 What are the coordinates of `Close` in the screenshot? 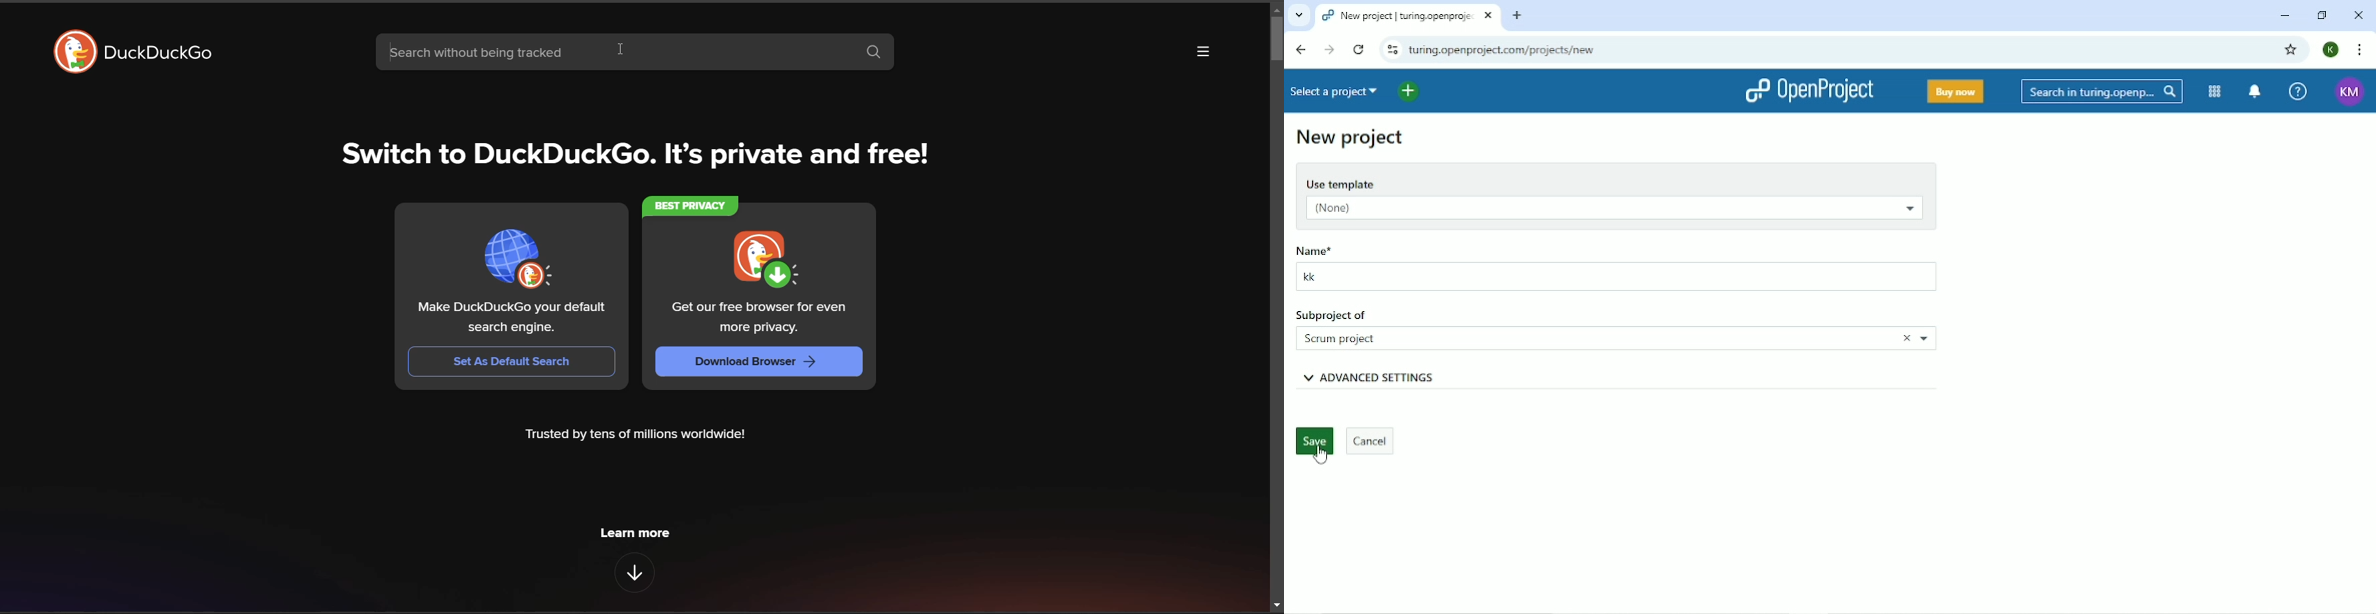 It's located at (1900, 338).